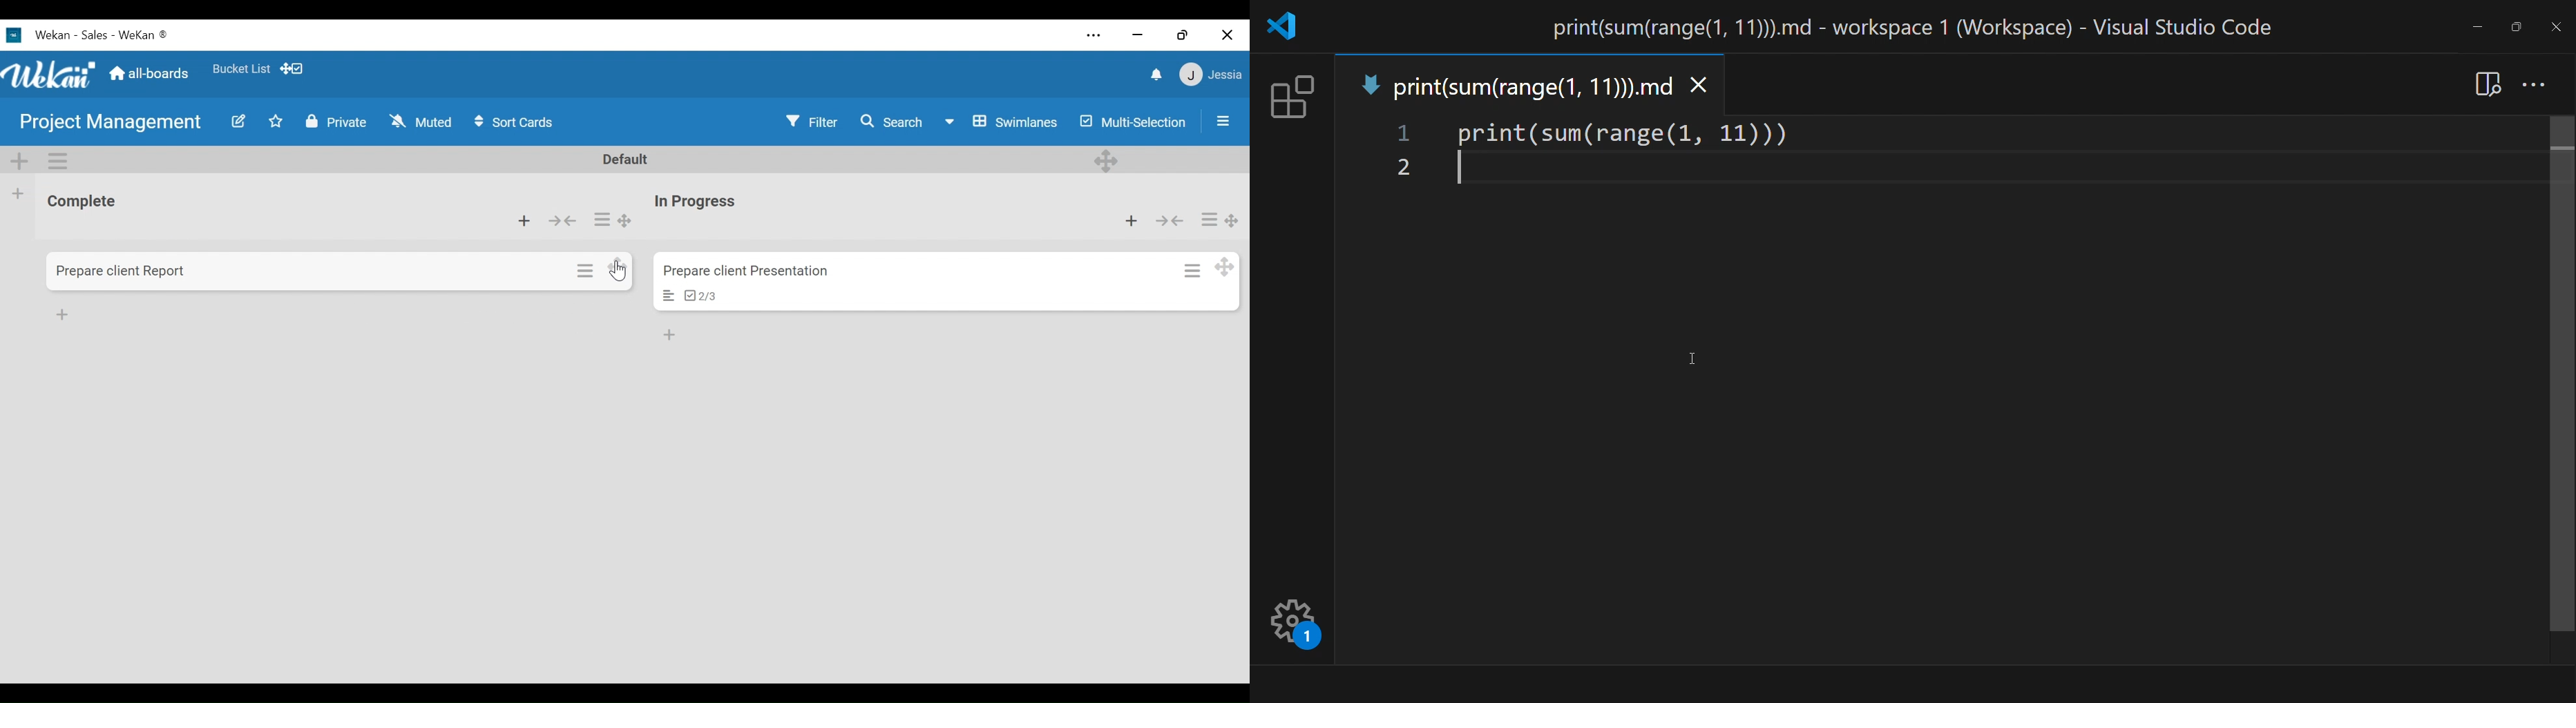 This screenshot has height=728, width=2576. Describe the element at coordinates (525, 221) in the screenshot. I see `Add card to the top of the list` at that location.